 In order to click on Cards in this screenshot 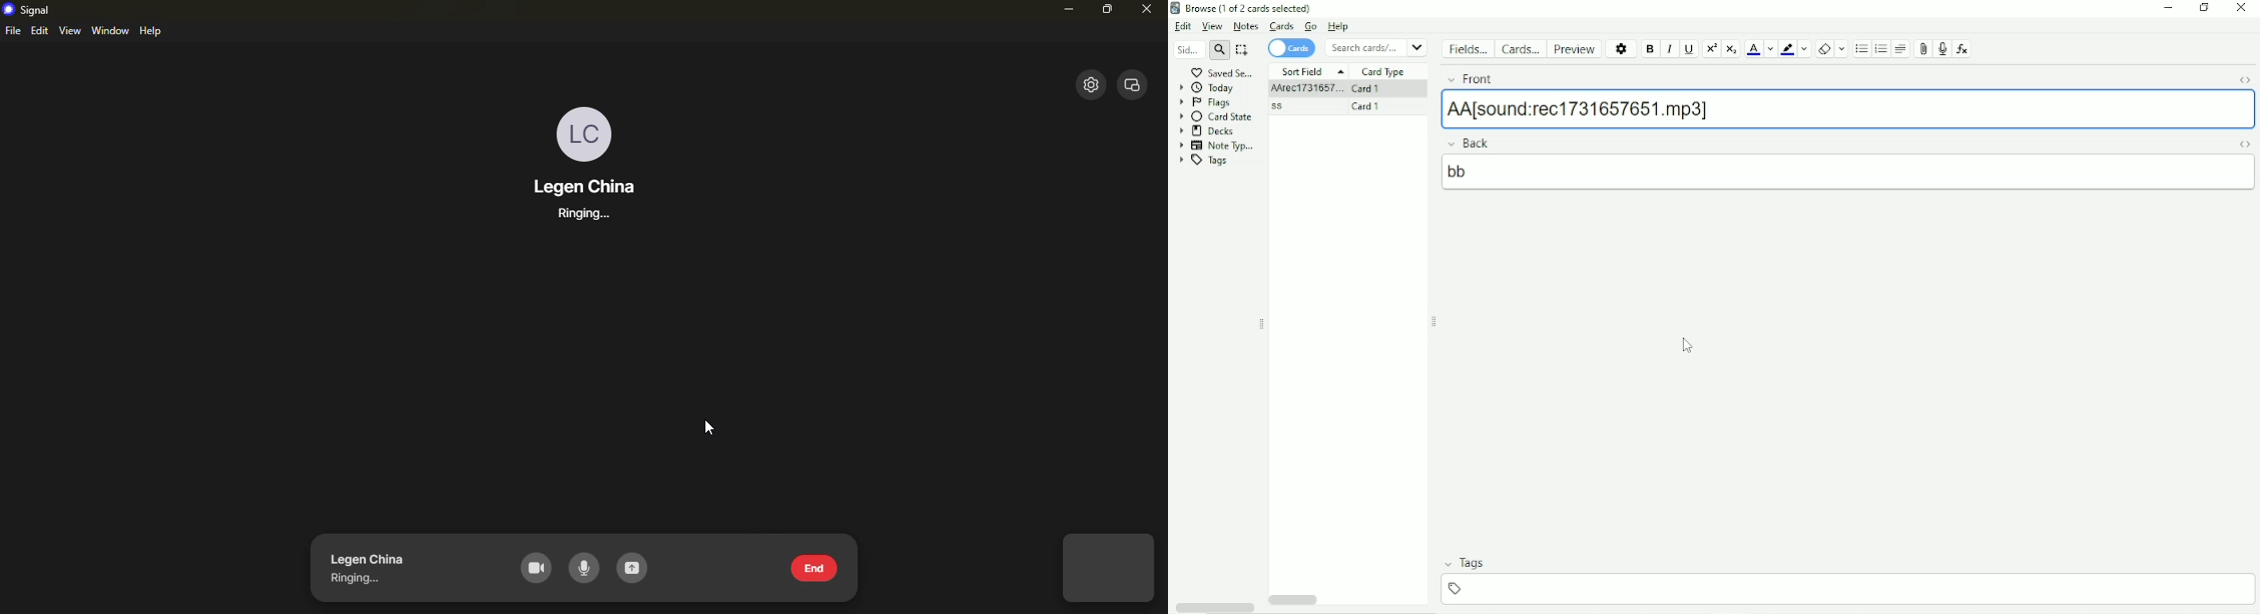, I will do `click(1519, 49)`.